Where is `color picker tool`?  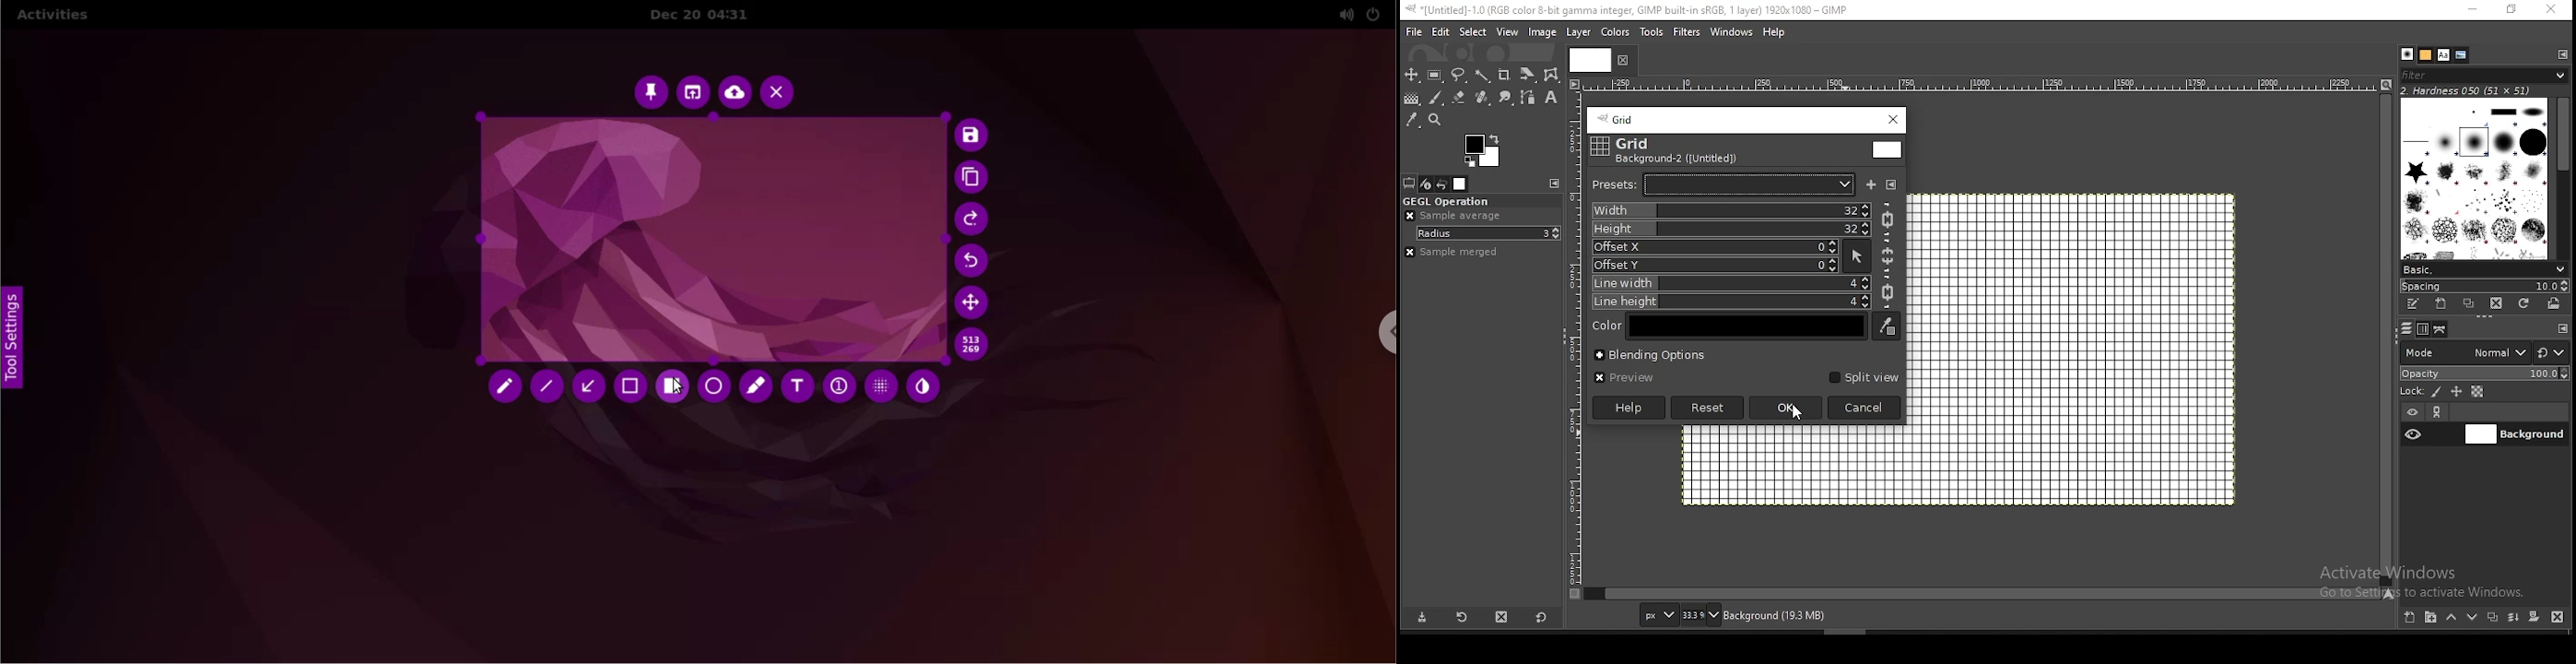
color picker tool is located at coordinates (1412, 119).